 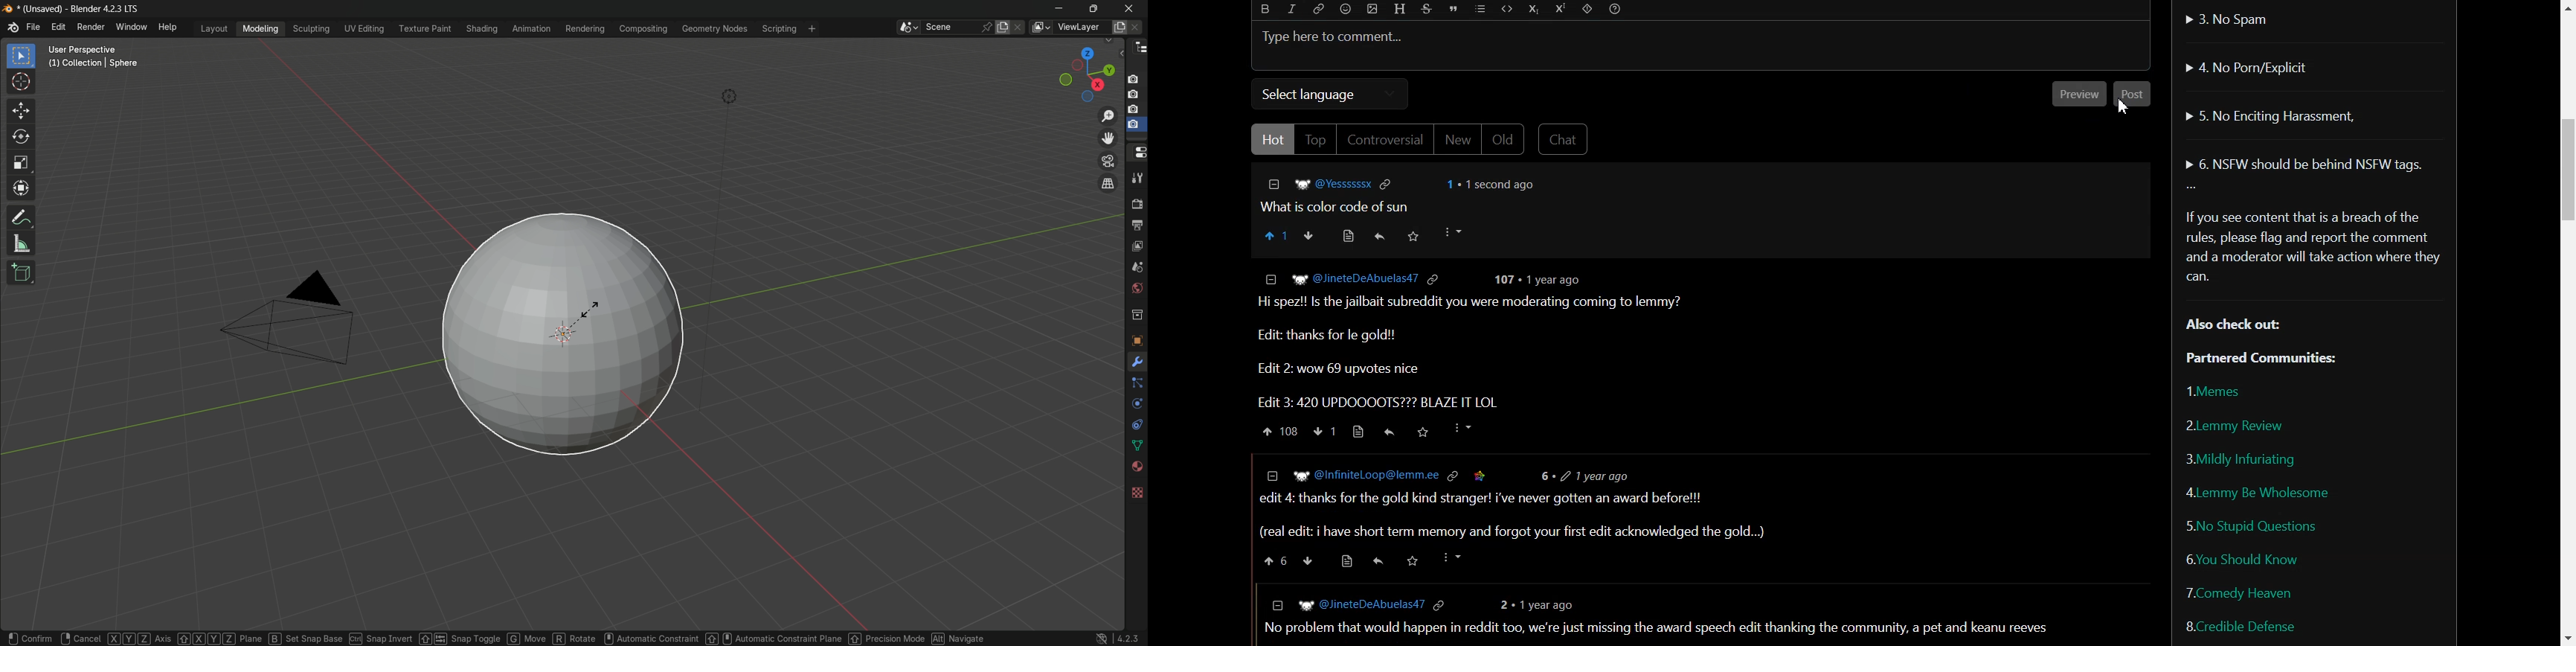 I want to click on real edit: i have short term memory and forgot your first edit acknowledge, so click(x=1514, y=534).